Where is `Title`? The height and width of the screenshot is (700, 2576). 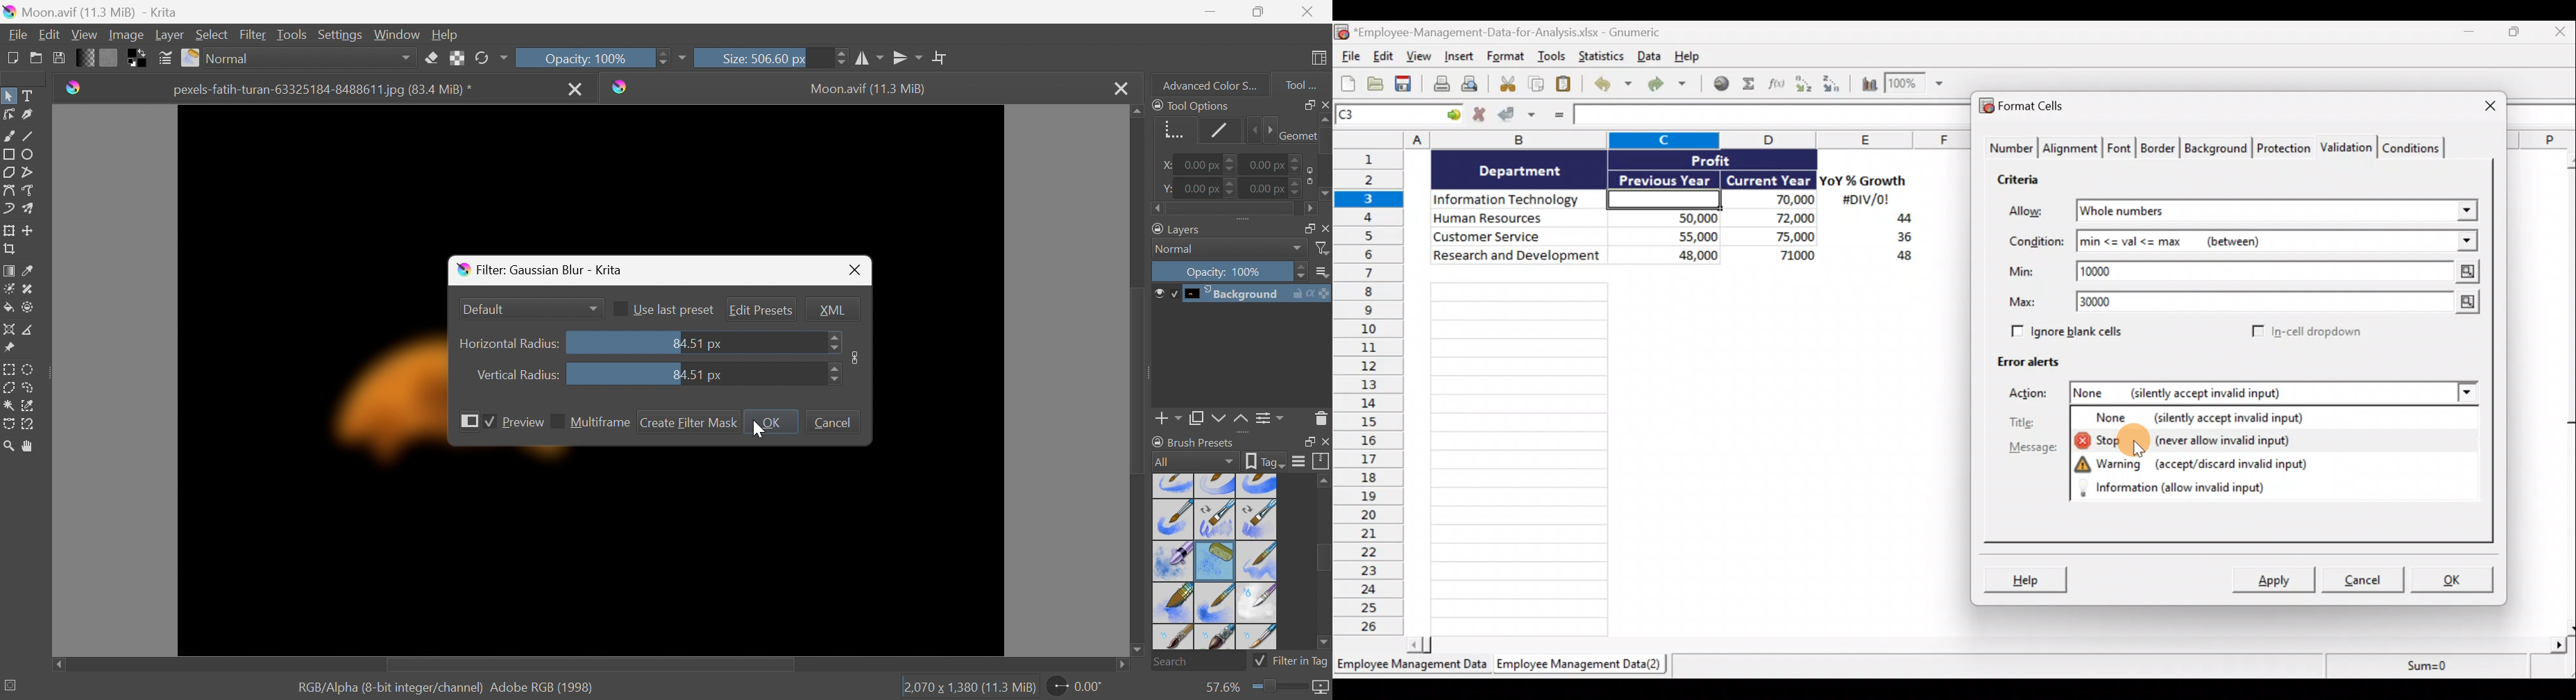 Title is located at coordinates (2031, 423).